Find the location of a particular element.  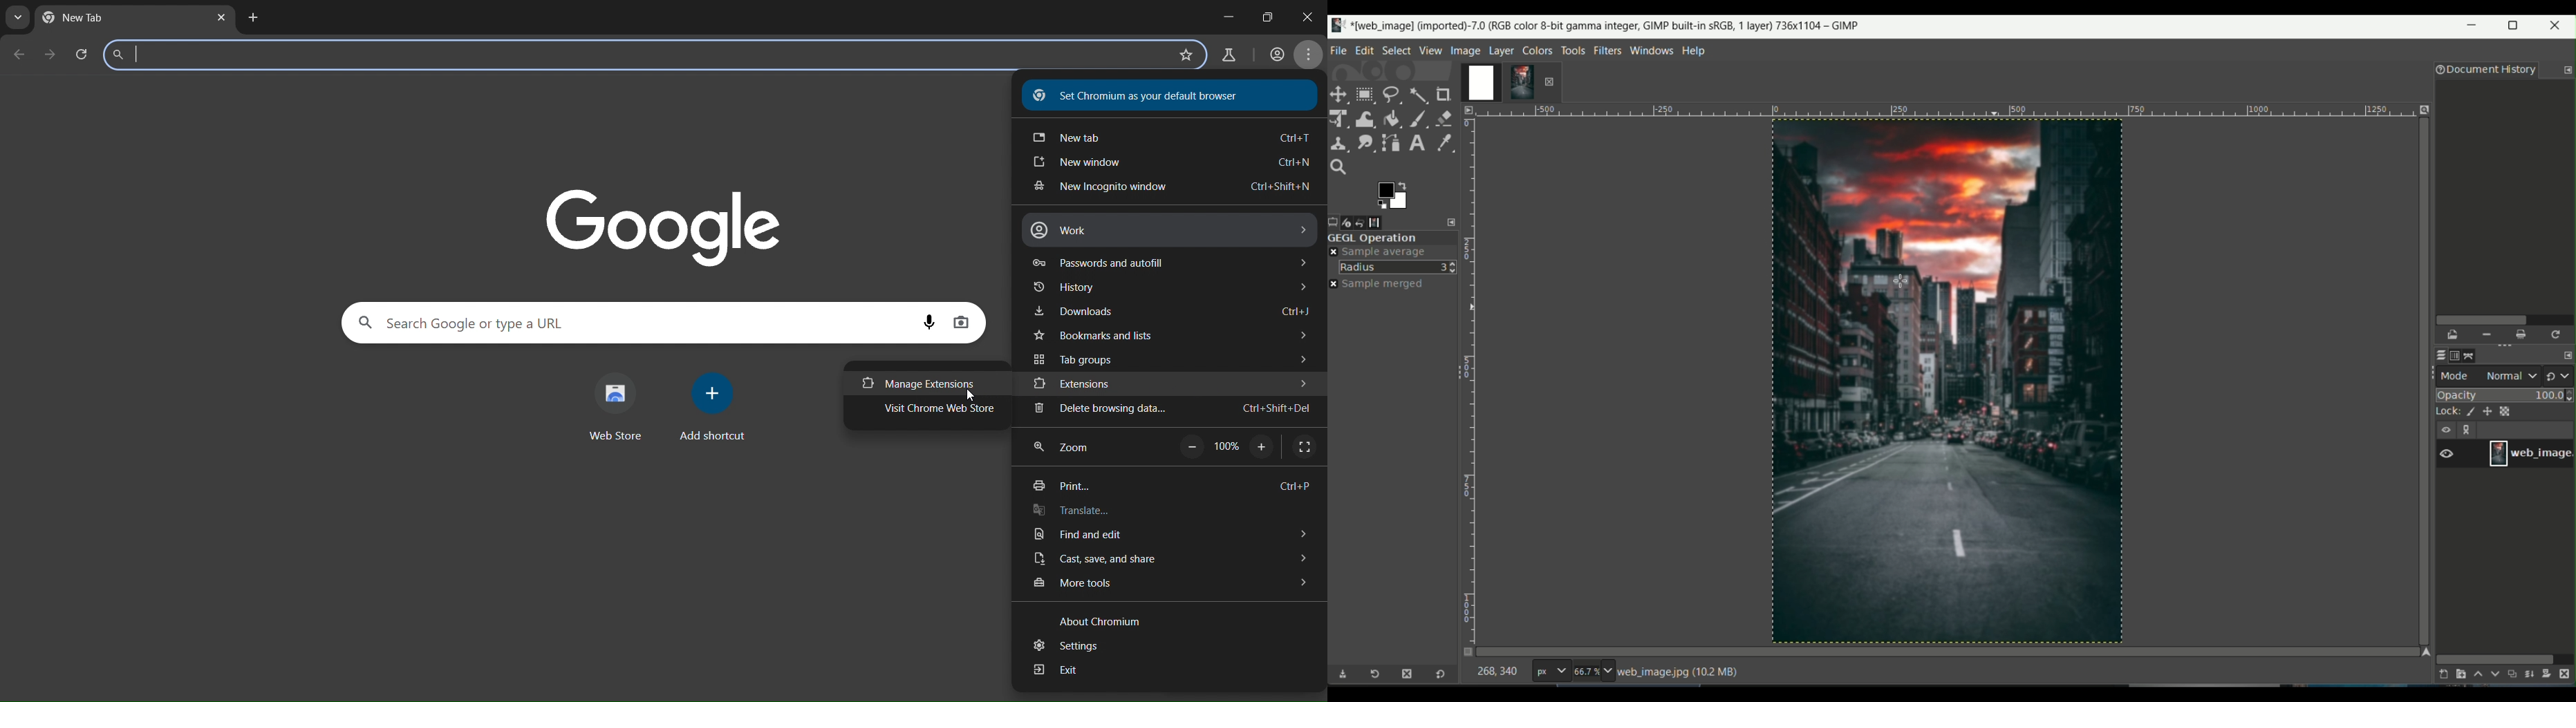

new window is located at coordinates (1174, 162).